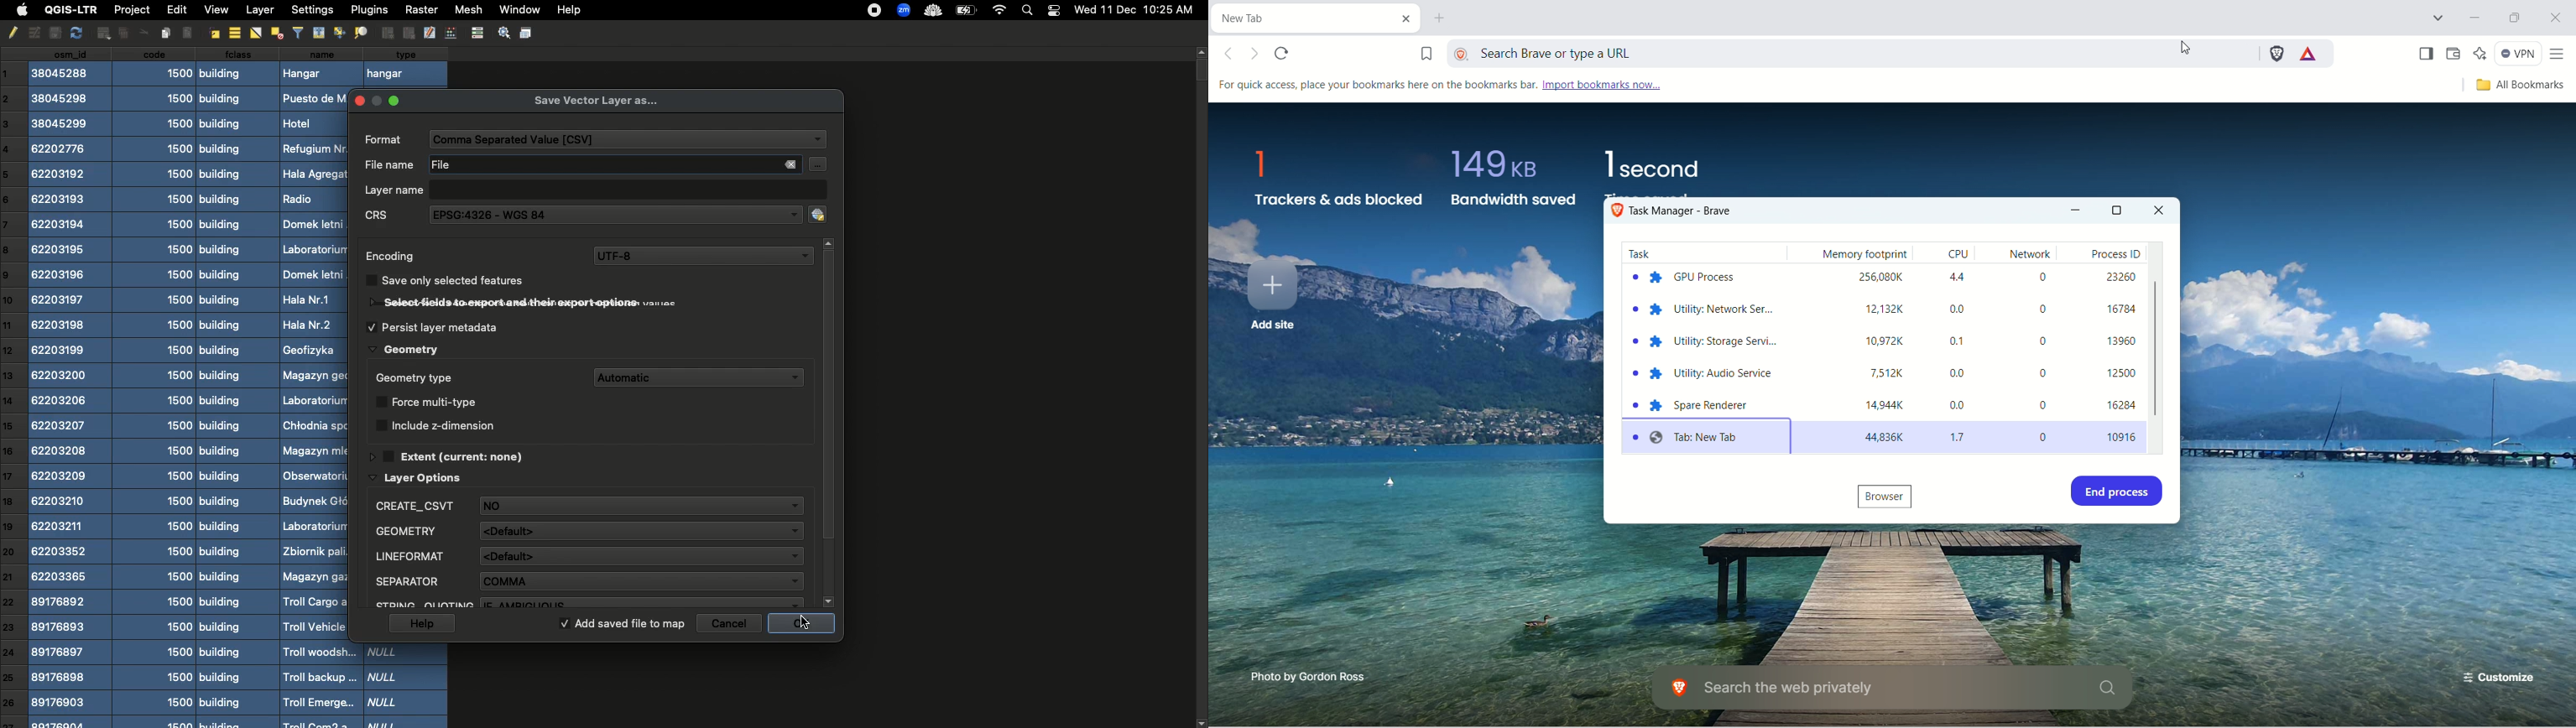  I want to click on Settings, so click(311, 9).